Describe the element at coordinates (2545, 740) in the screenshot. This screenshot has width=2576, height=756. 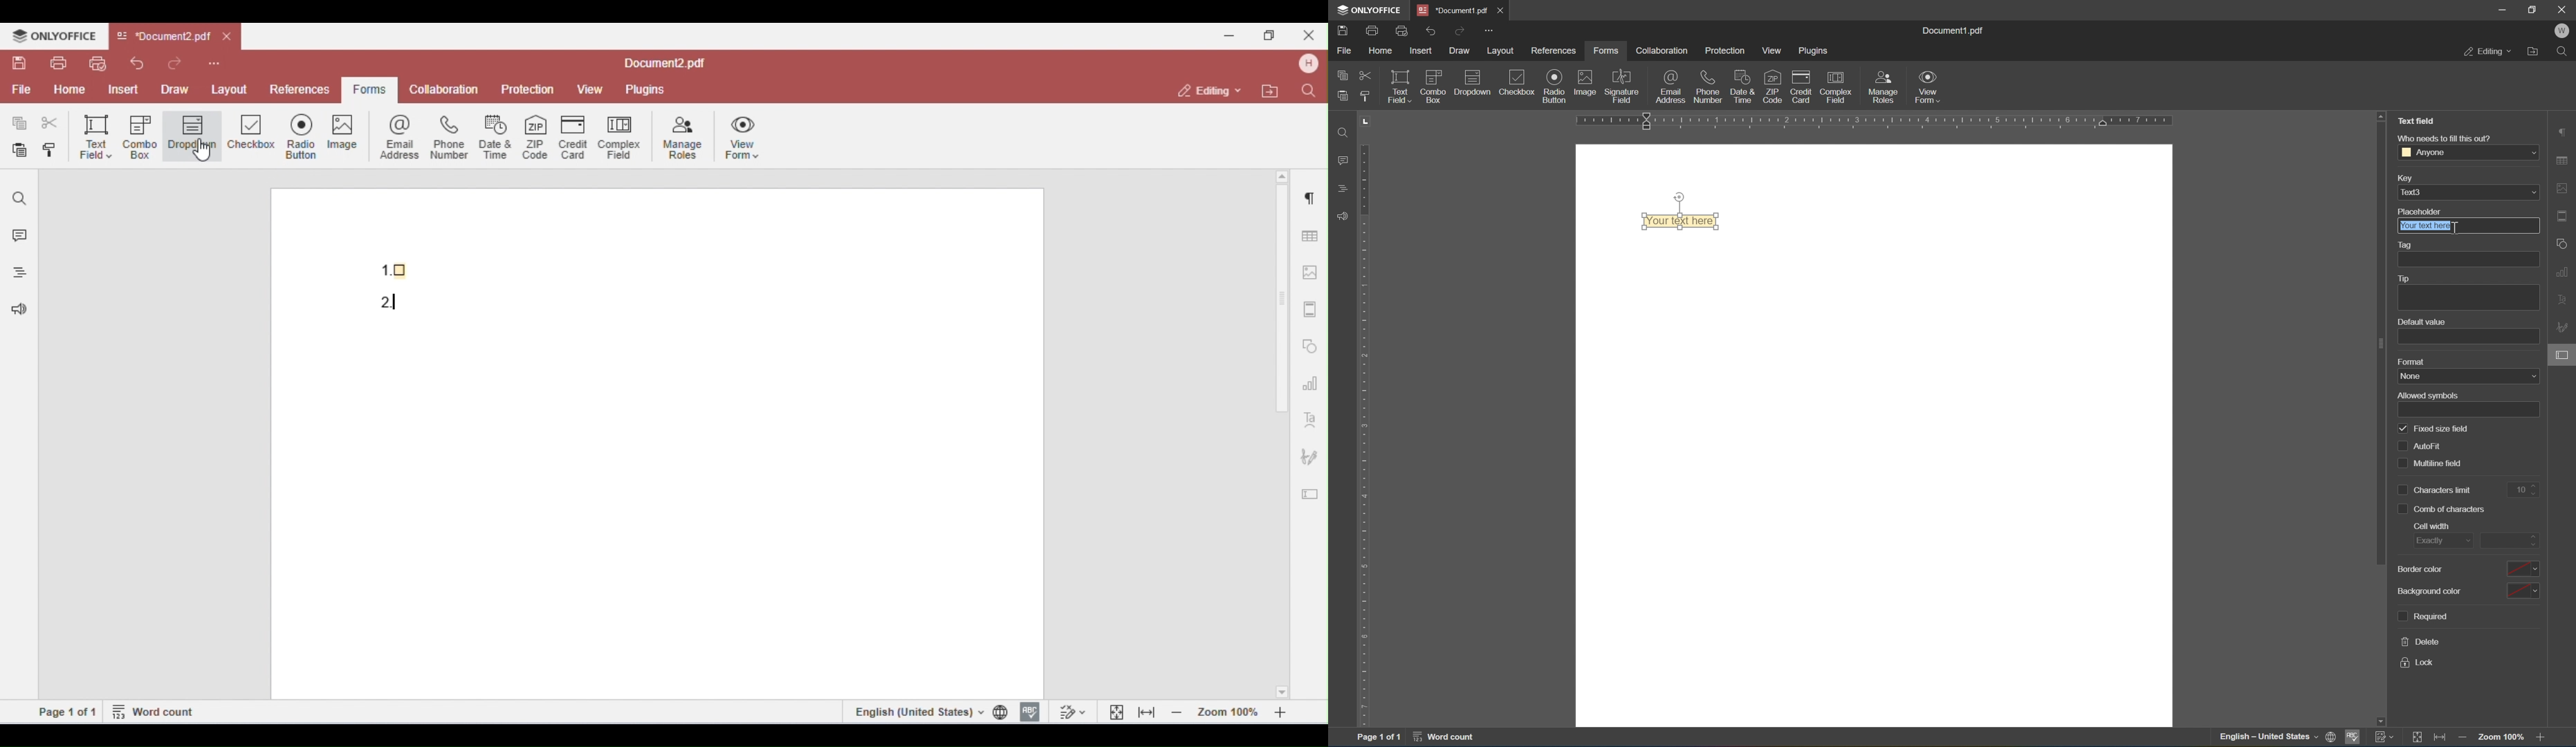
I see `zoom in` at that location.